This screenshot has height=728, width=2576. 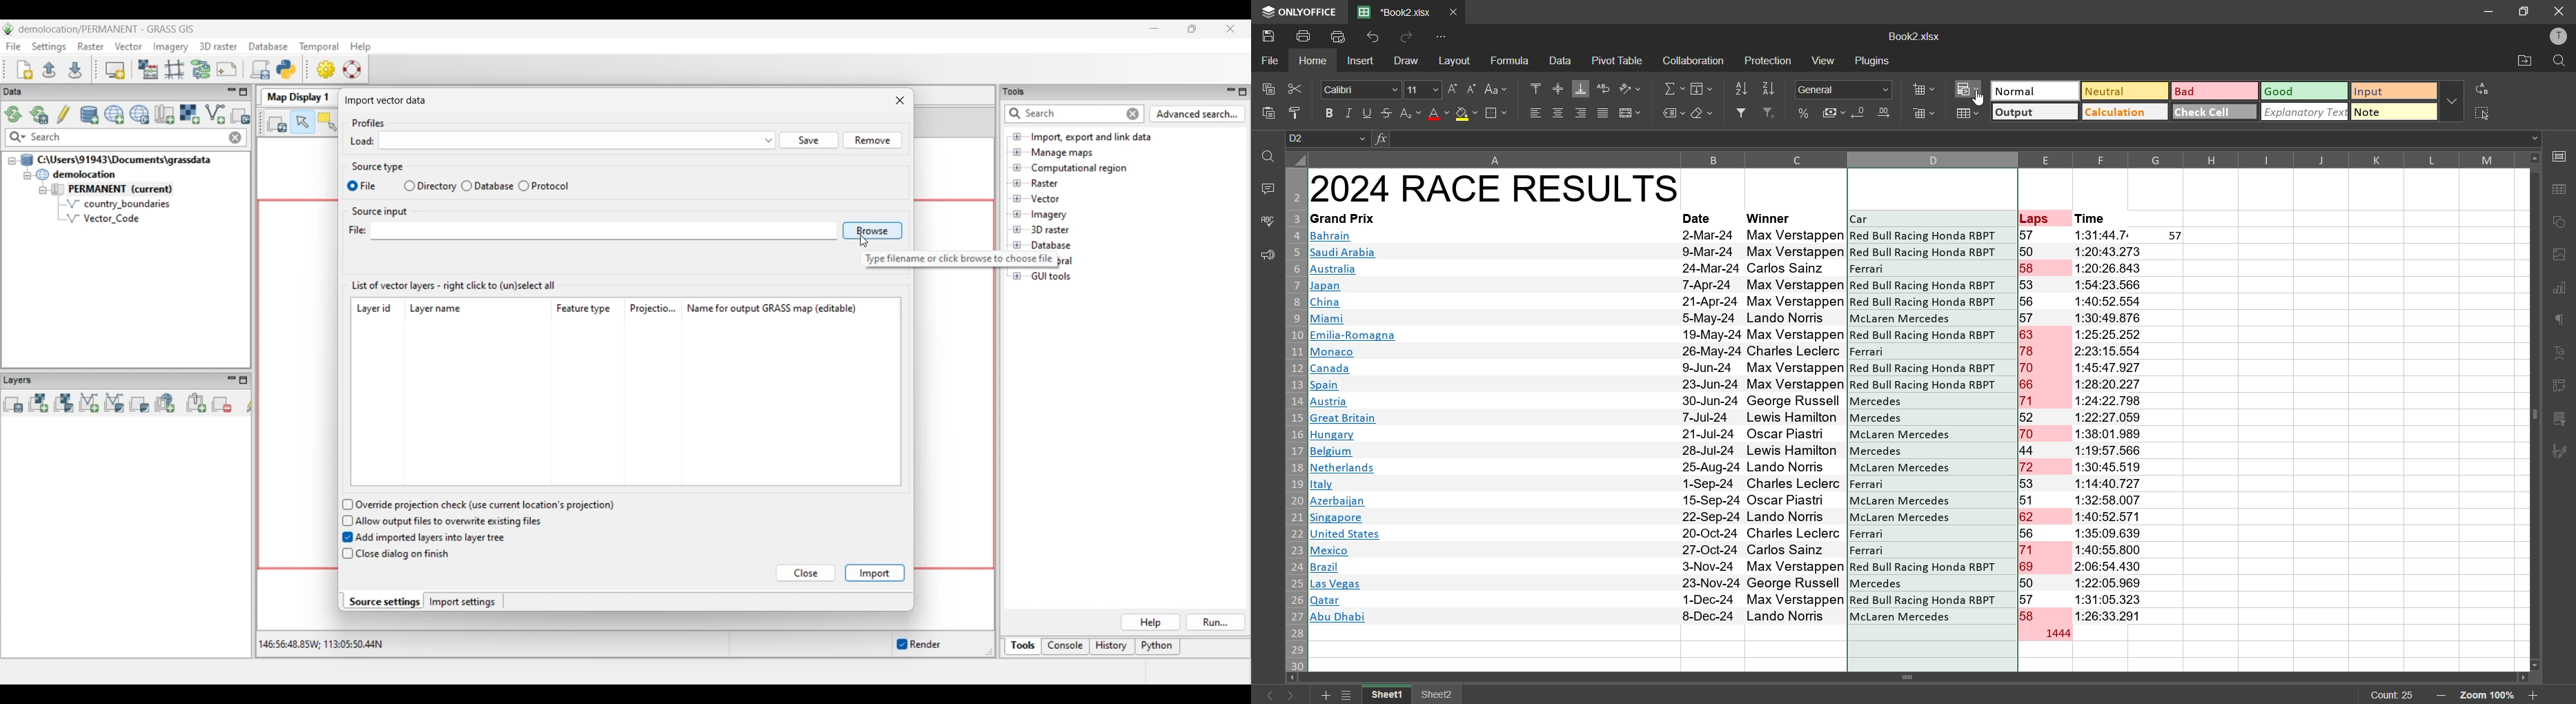 What do you see at coordinates (1702, 114) in the screenshot?
I see `clear` at bounding box center [1702, 114].